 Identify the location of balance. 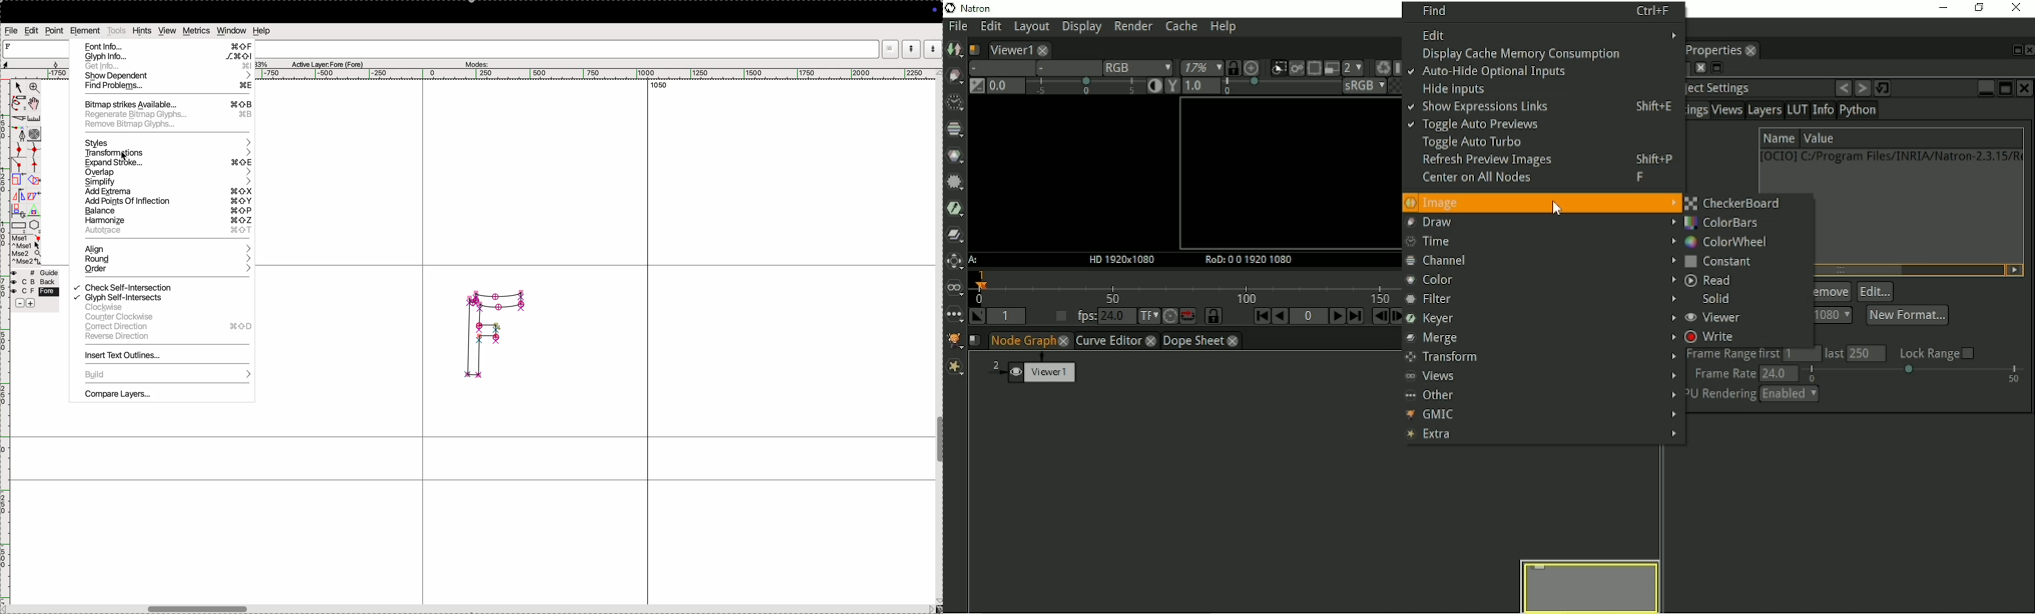
(165, 212).